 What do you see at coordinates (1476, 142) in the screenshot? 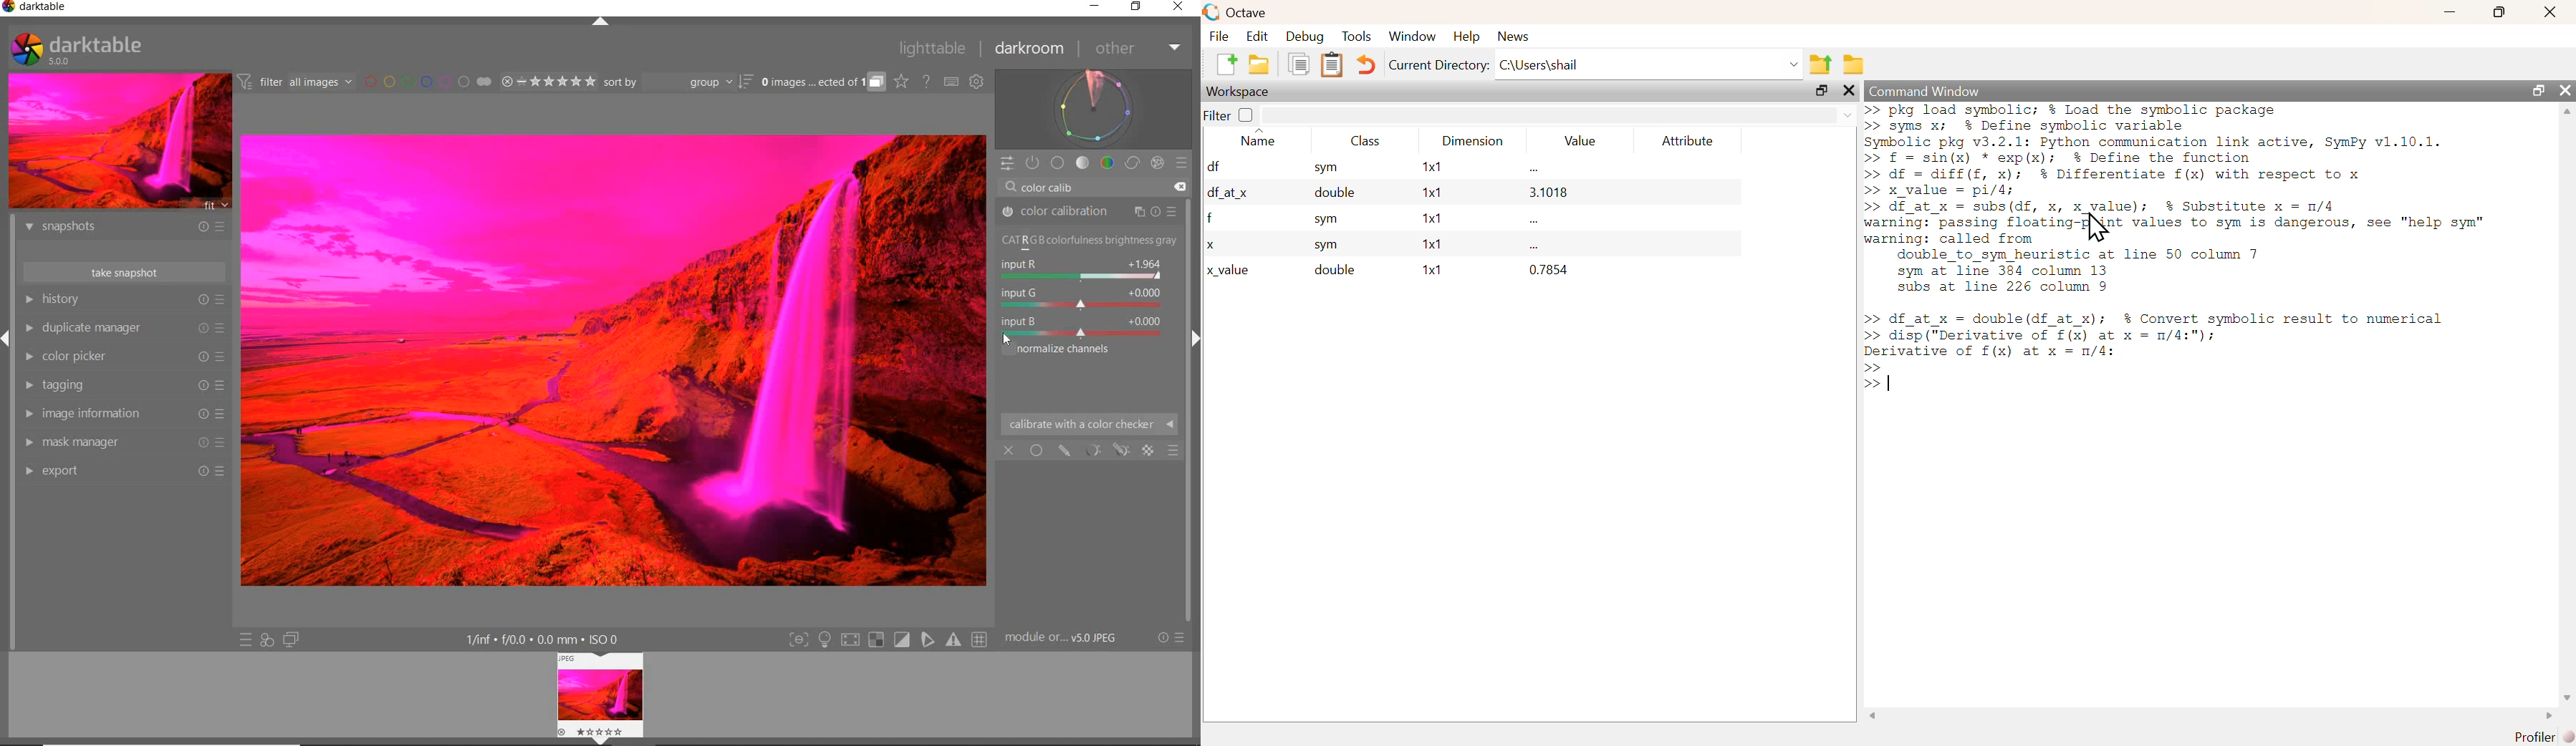
I see `Dimension` at bounding box center [1476, 142].